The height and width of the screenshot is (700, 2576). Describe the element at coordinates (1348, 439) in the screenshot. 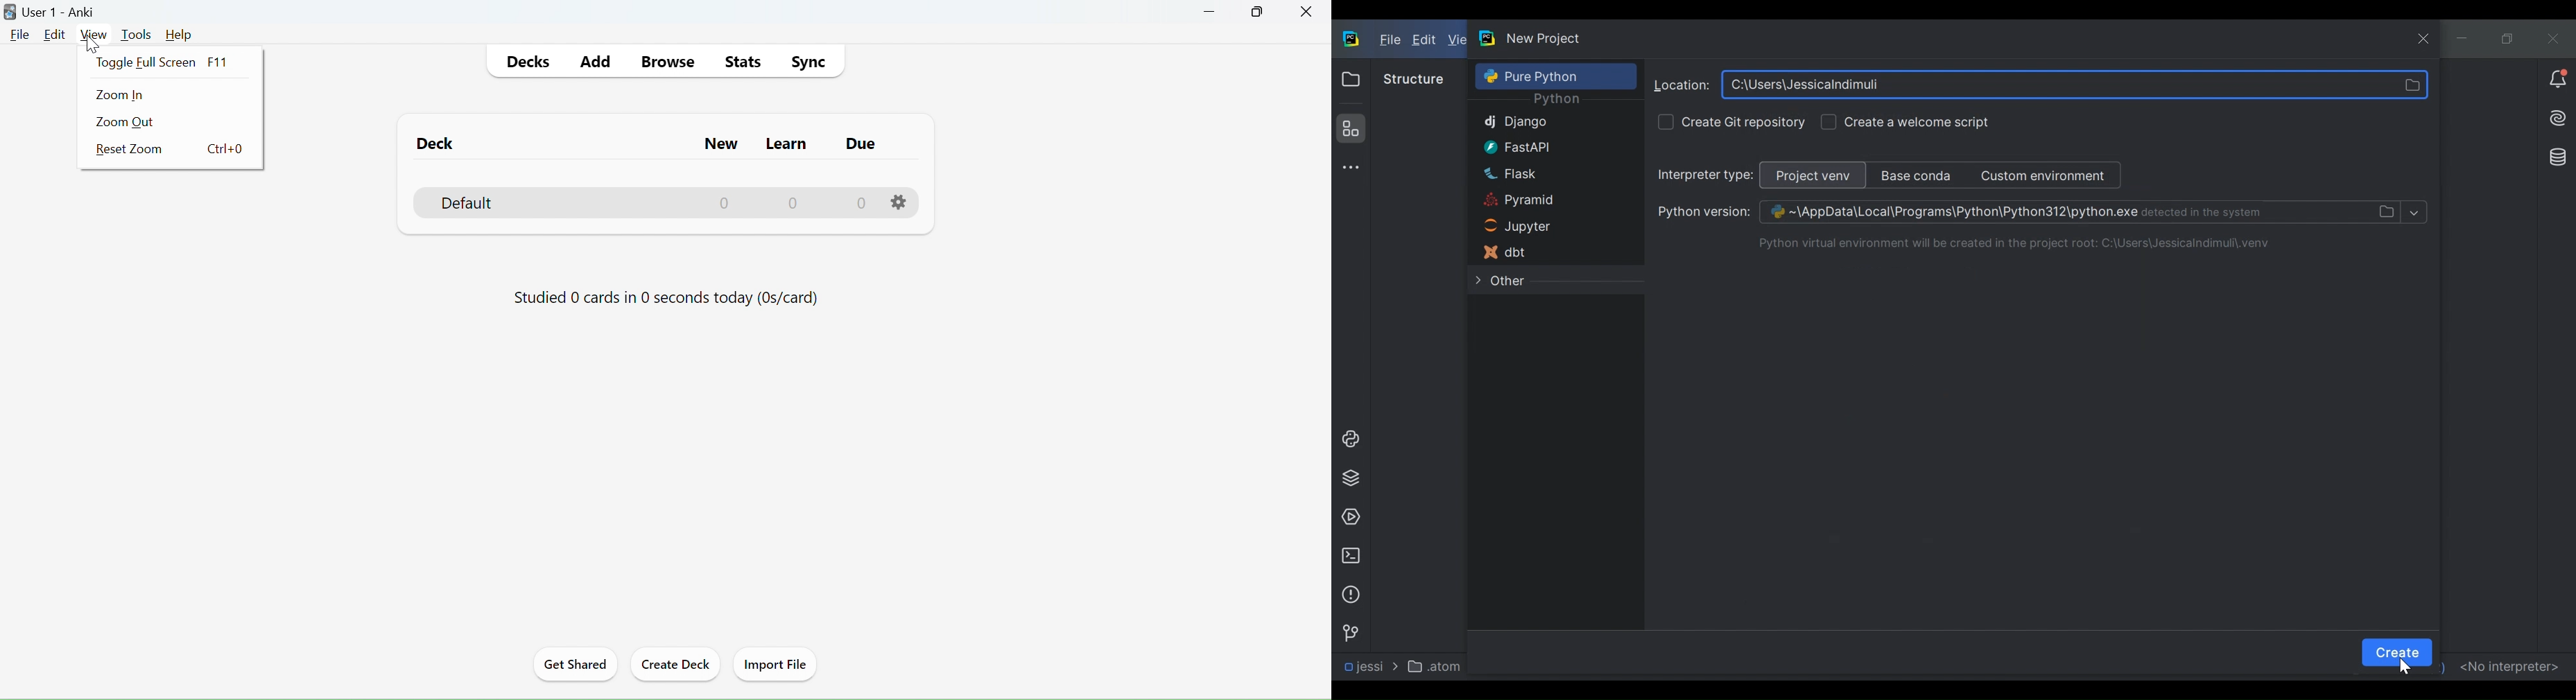

I see `Project Console` at that location.